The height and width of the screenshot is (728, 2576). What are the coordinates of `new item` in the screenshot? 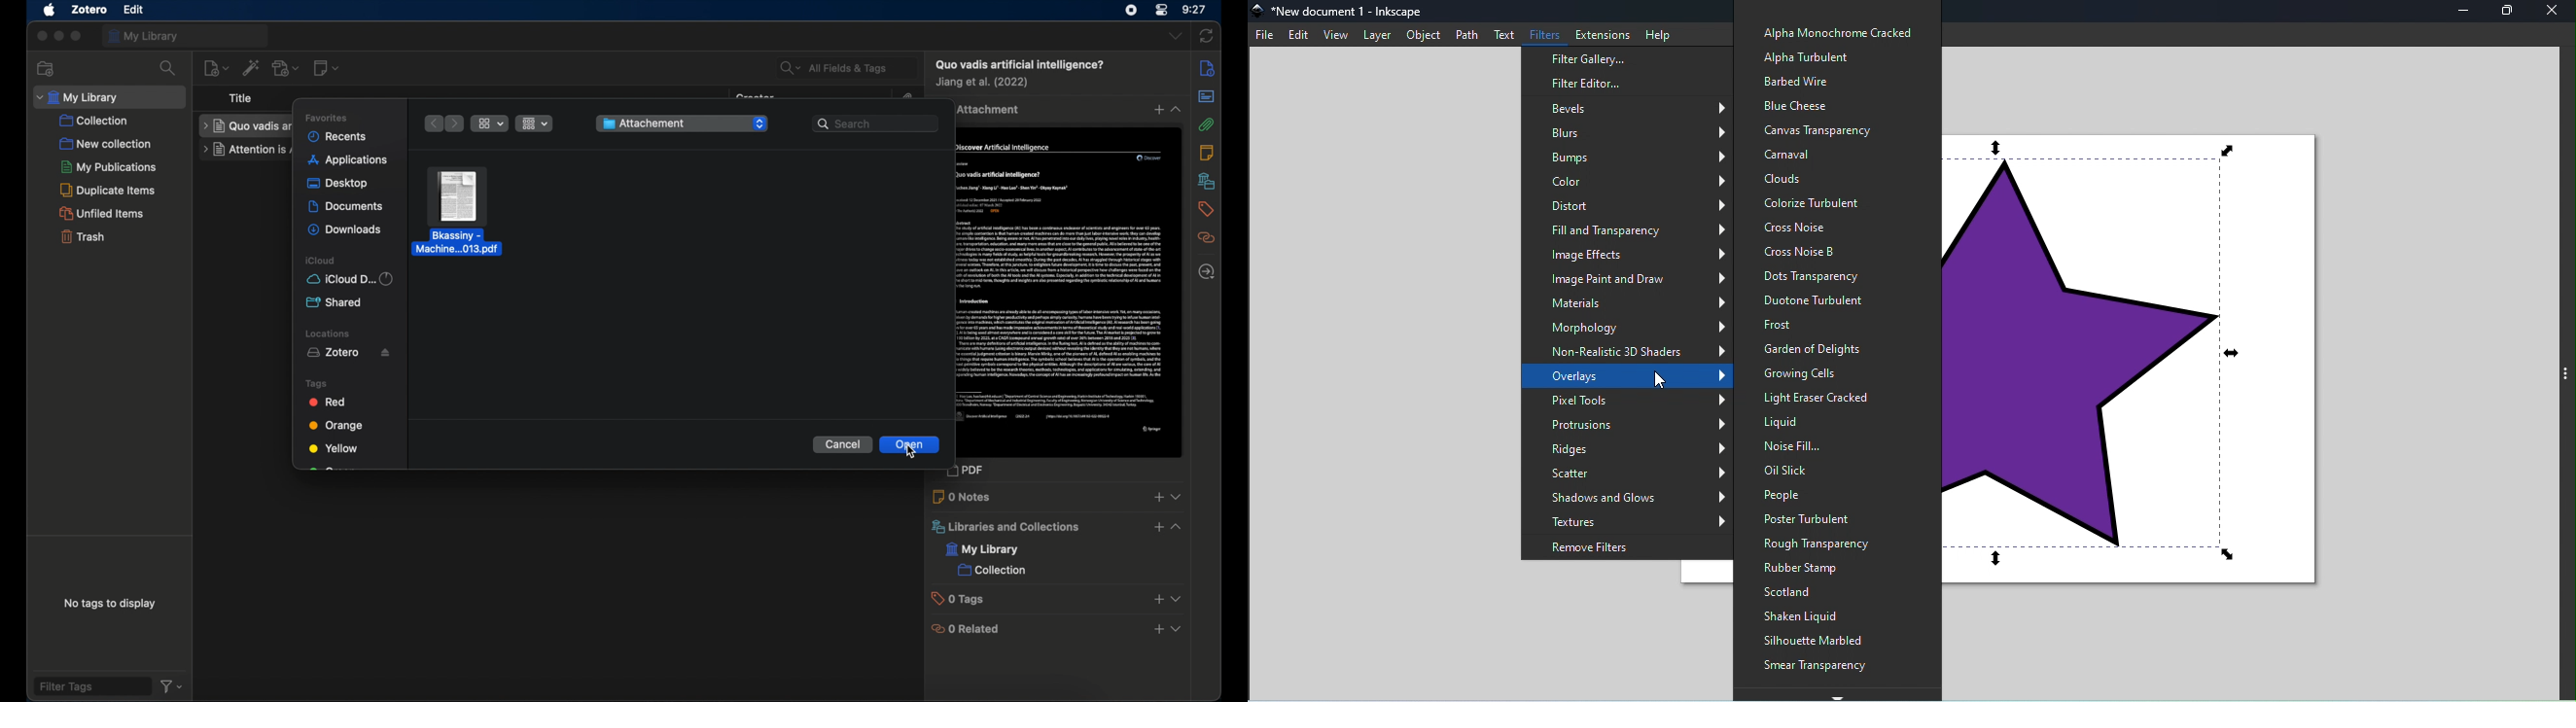 It's located at (216, 67).